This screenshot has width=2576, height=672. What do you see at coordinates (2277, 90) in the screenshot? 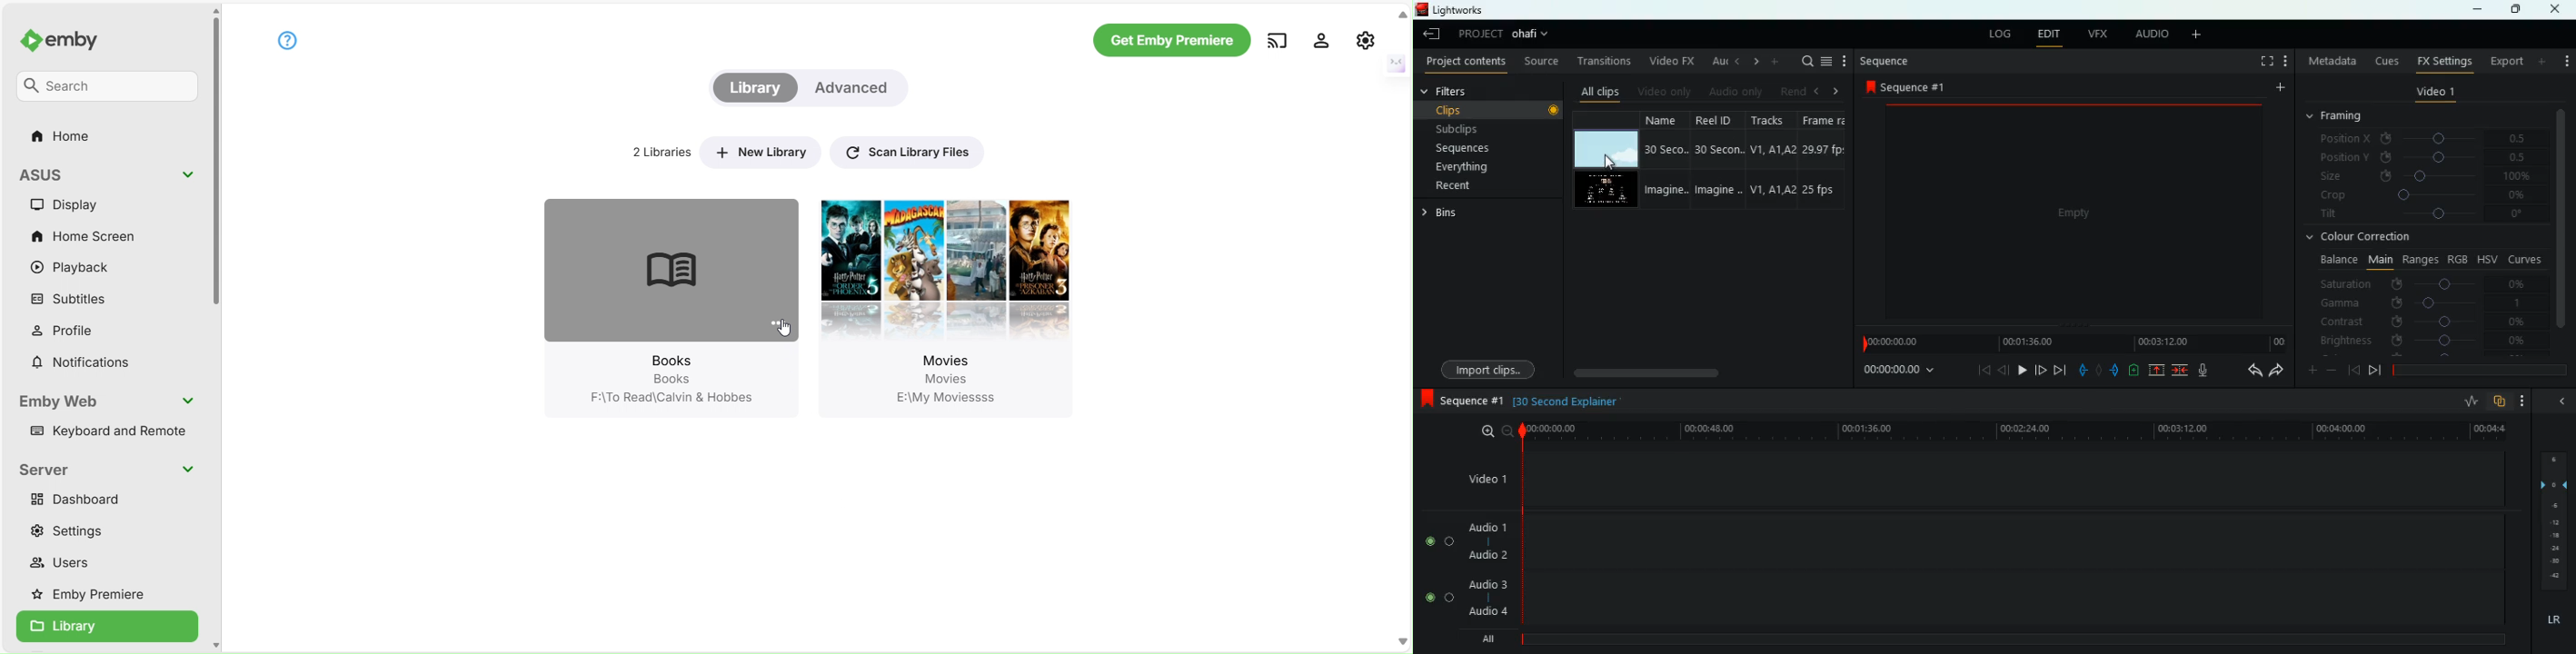
I see `more` at bounding box center [2277, 90].